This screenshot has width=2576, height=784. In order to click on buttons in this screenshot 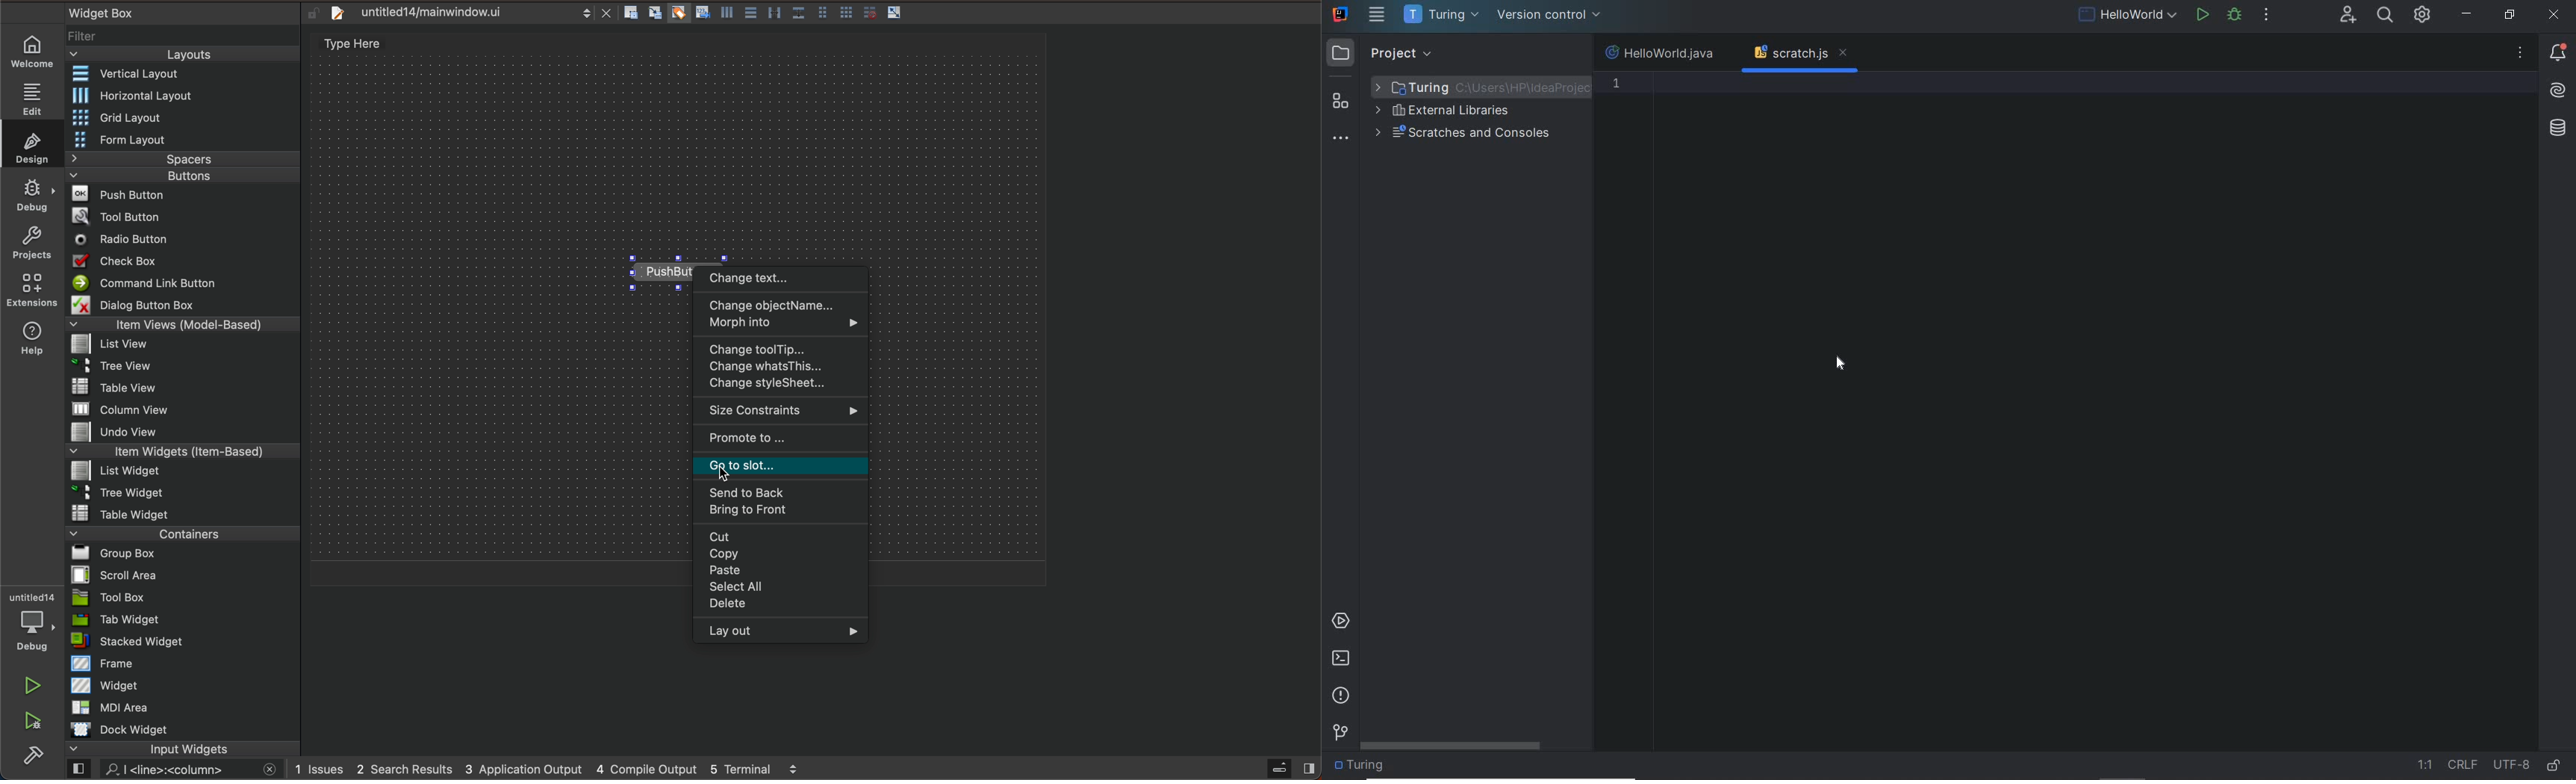, I will do `click(180, 177)`.